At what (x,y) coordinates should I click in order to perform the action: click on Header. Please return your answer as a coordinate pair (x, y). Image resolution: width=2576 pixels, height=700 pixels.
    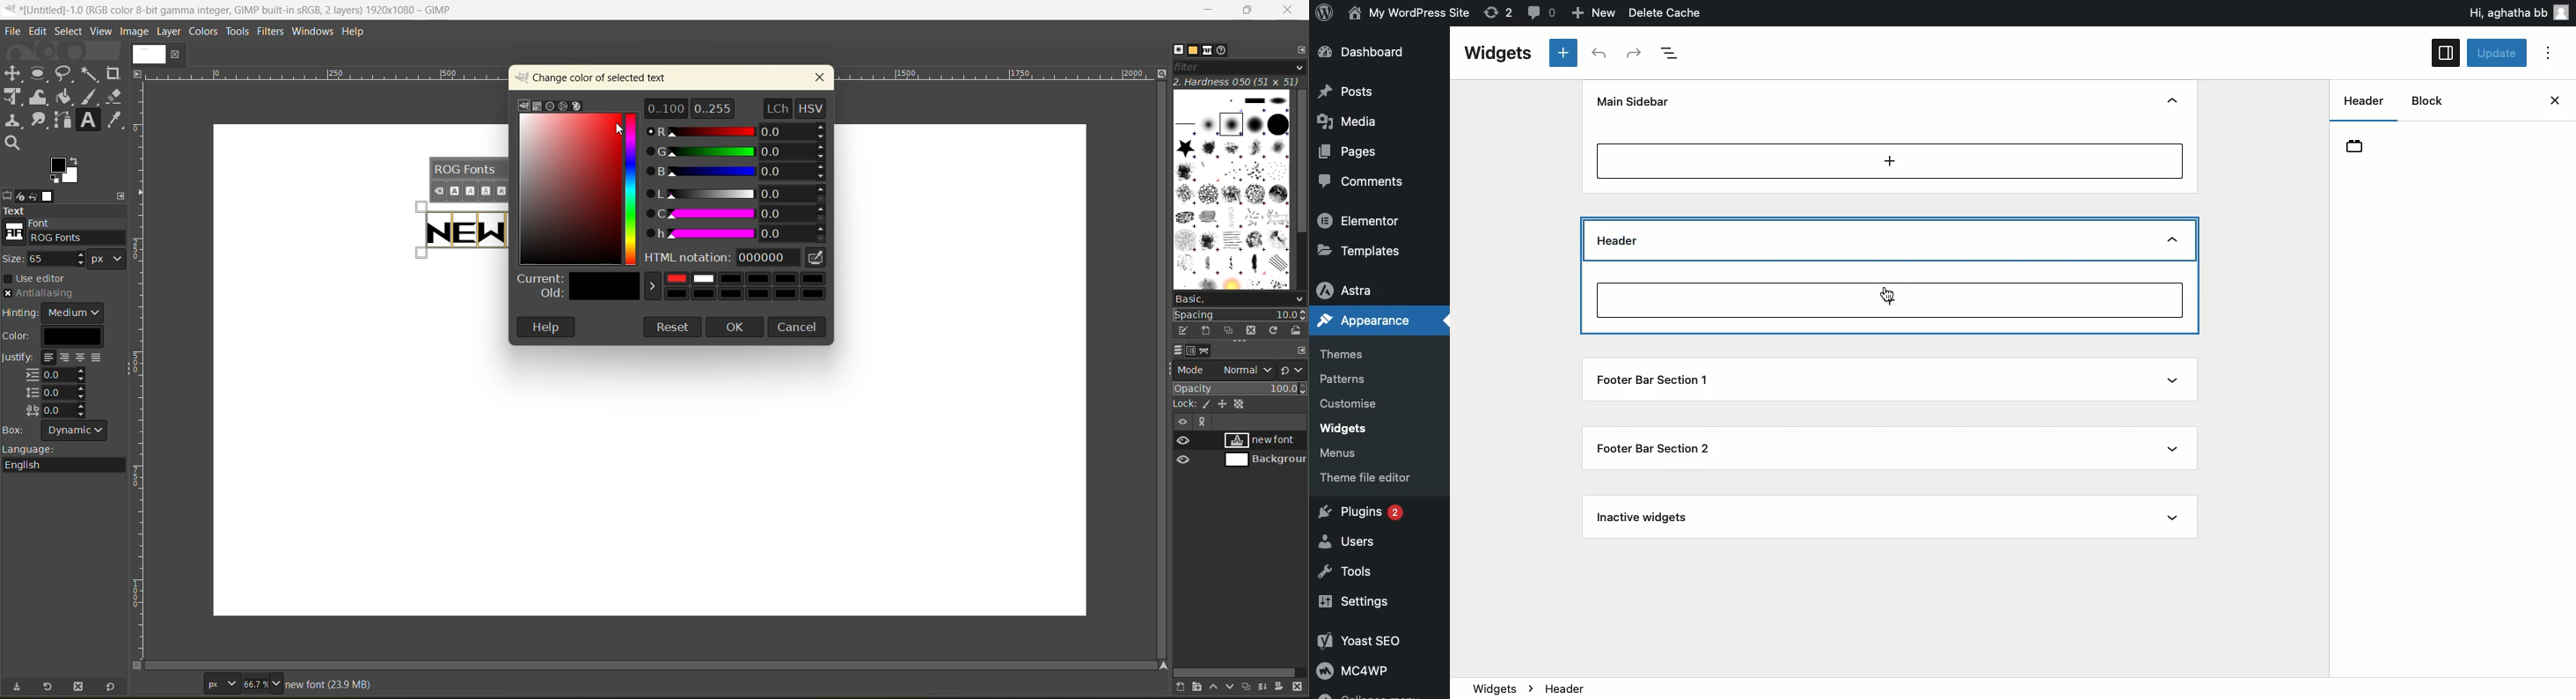
    Looking at the image, I should click on (2358, 146).